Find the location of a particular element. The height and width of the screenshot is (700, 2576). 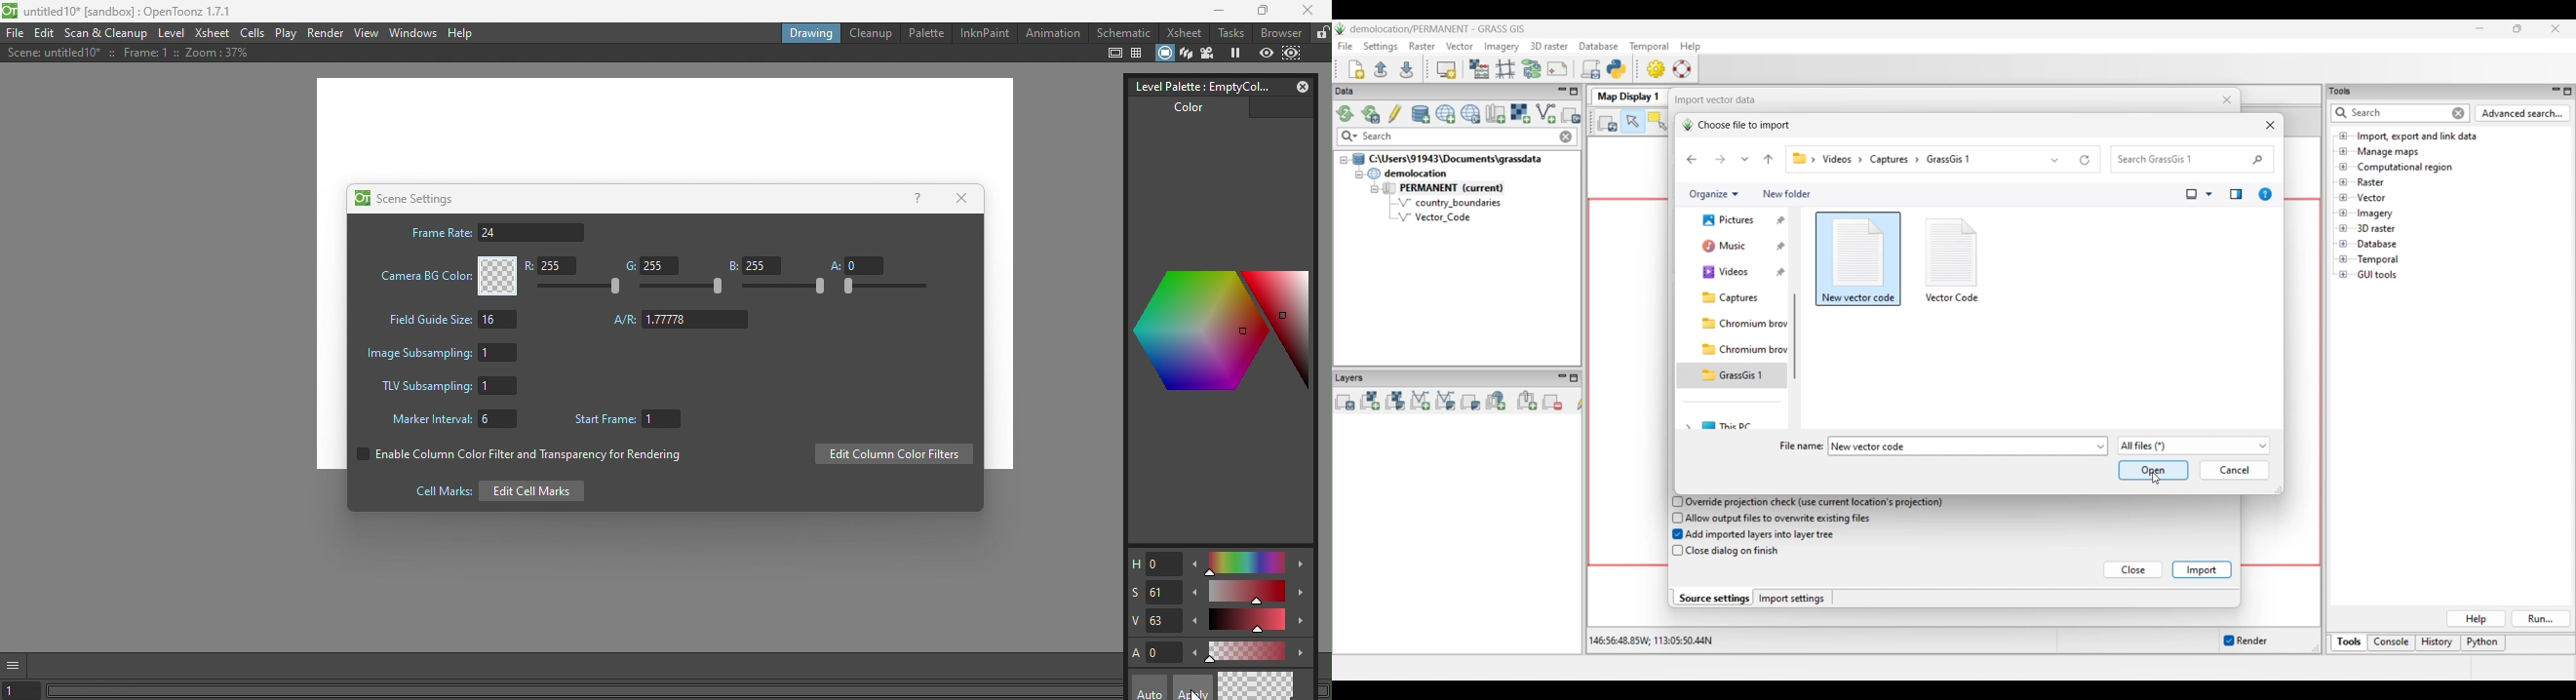

Level is located at coordinates (173, 35).